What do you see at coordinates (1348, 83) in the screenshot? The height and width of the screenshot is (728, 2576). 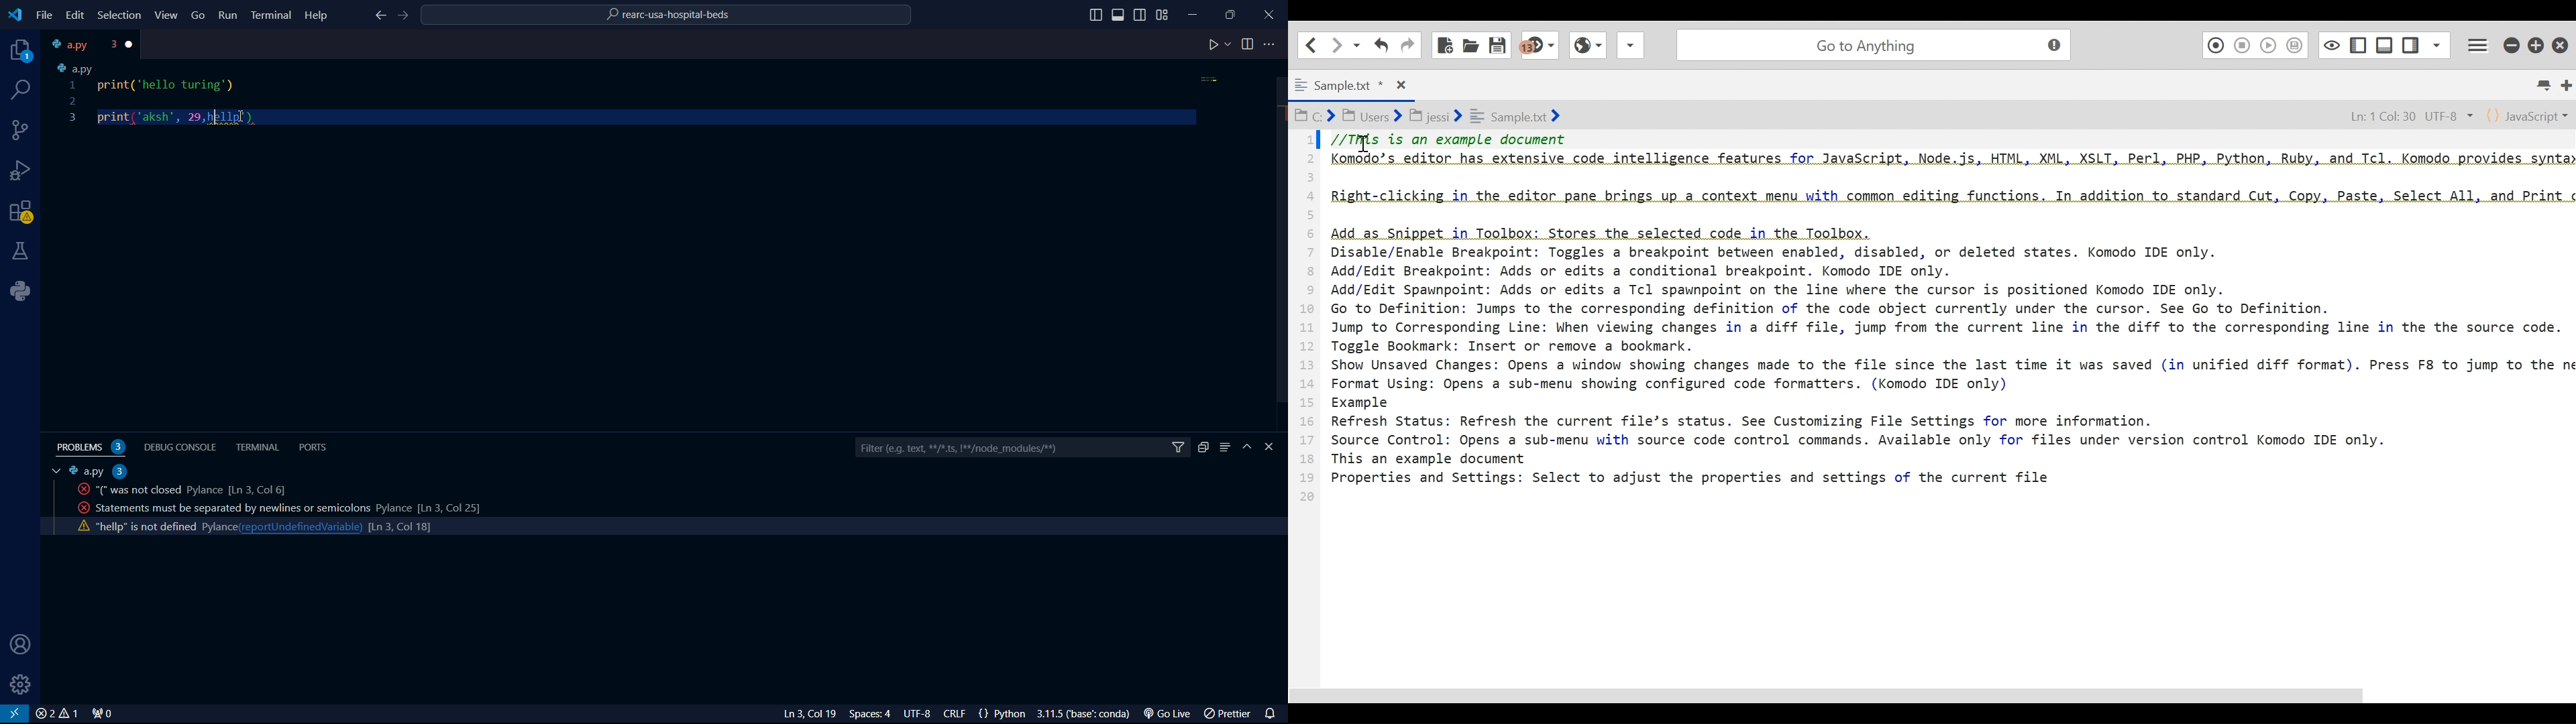 I see `Current Tab` at bounding box center [1348, 83].